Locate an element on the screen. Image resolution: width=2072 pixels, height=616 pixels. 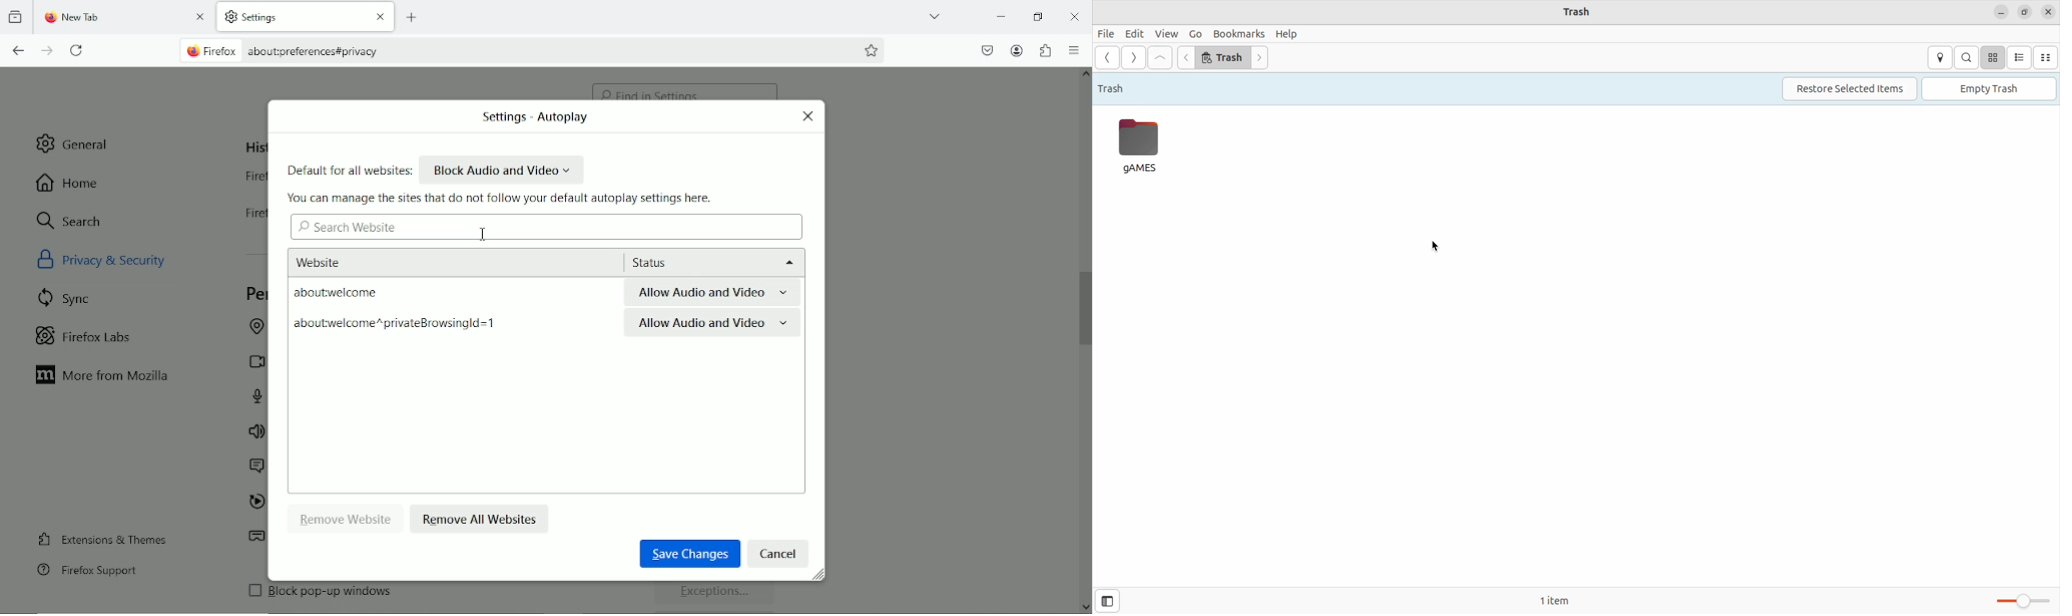
Close is located at coordinates (1076, 18).